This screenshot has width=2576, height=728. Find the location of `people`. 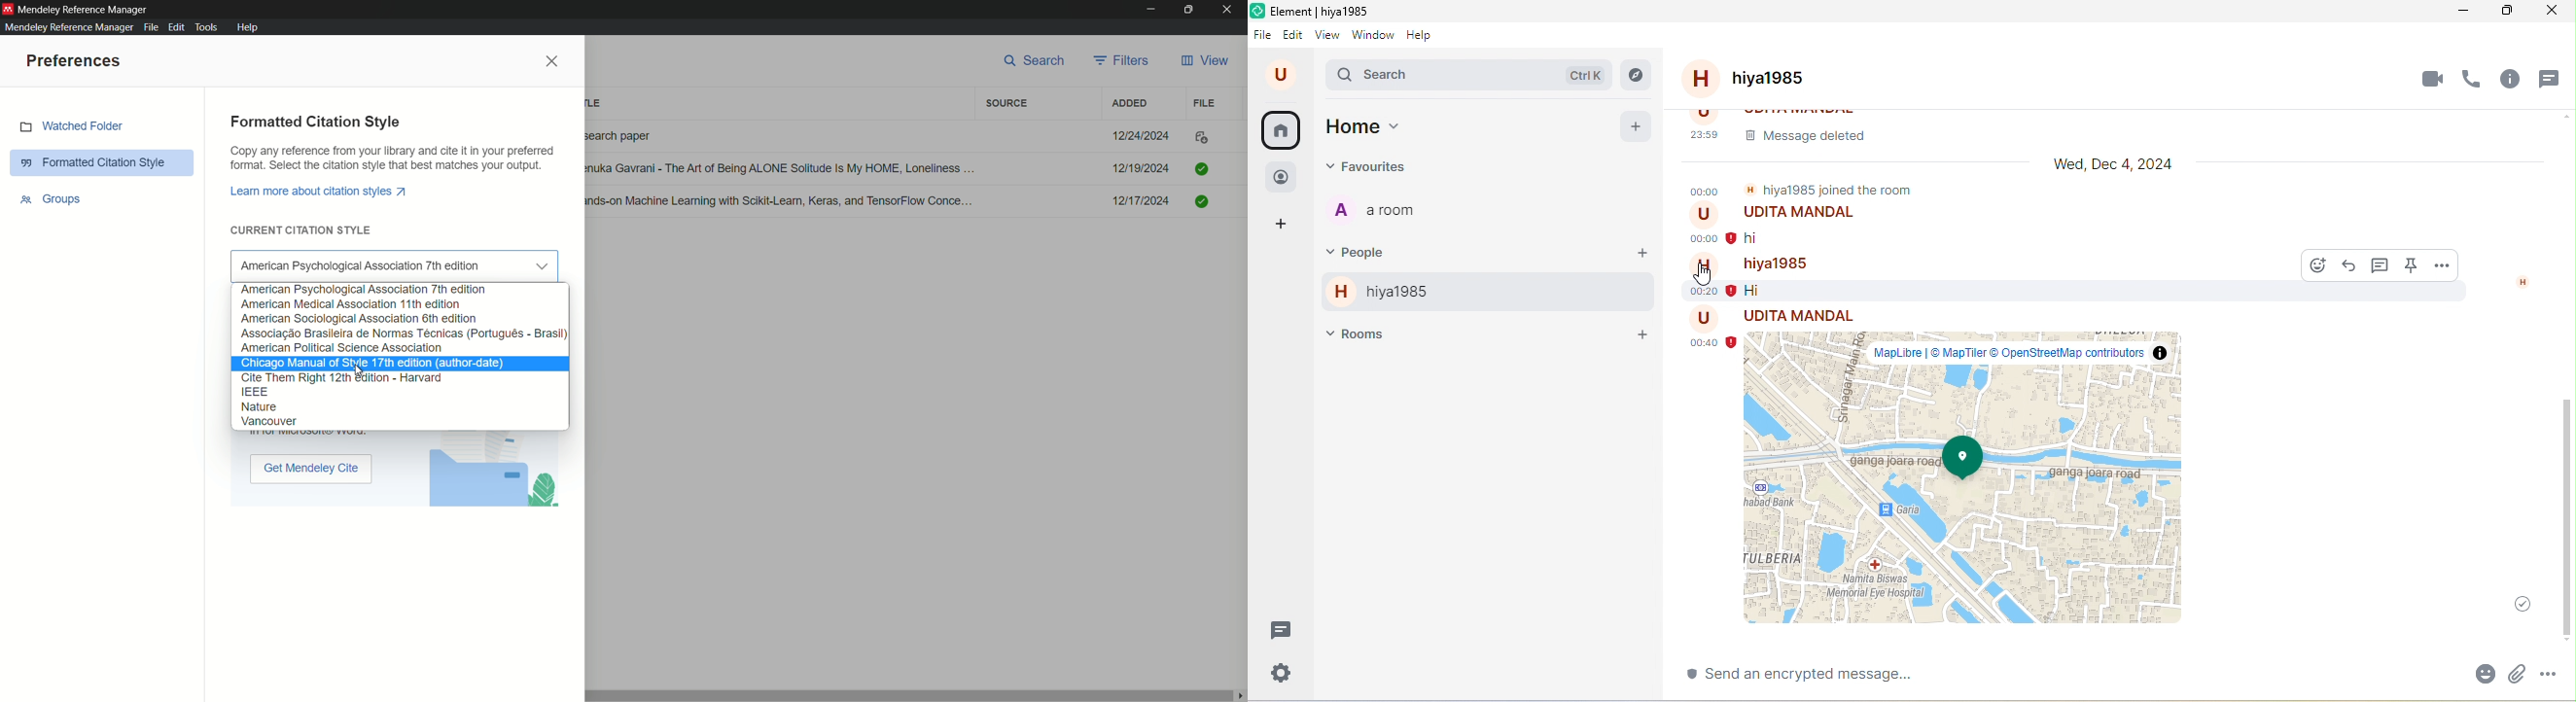

people is located at coordinates (1363, 251).